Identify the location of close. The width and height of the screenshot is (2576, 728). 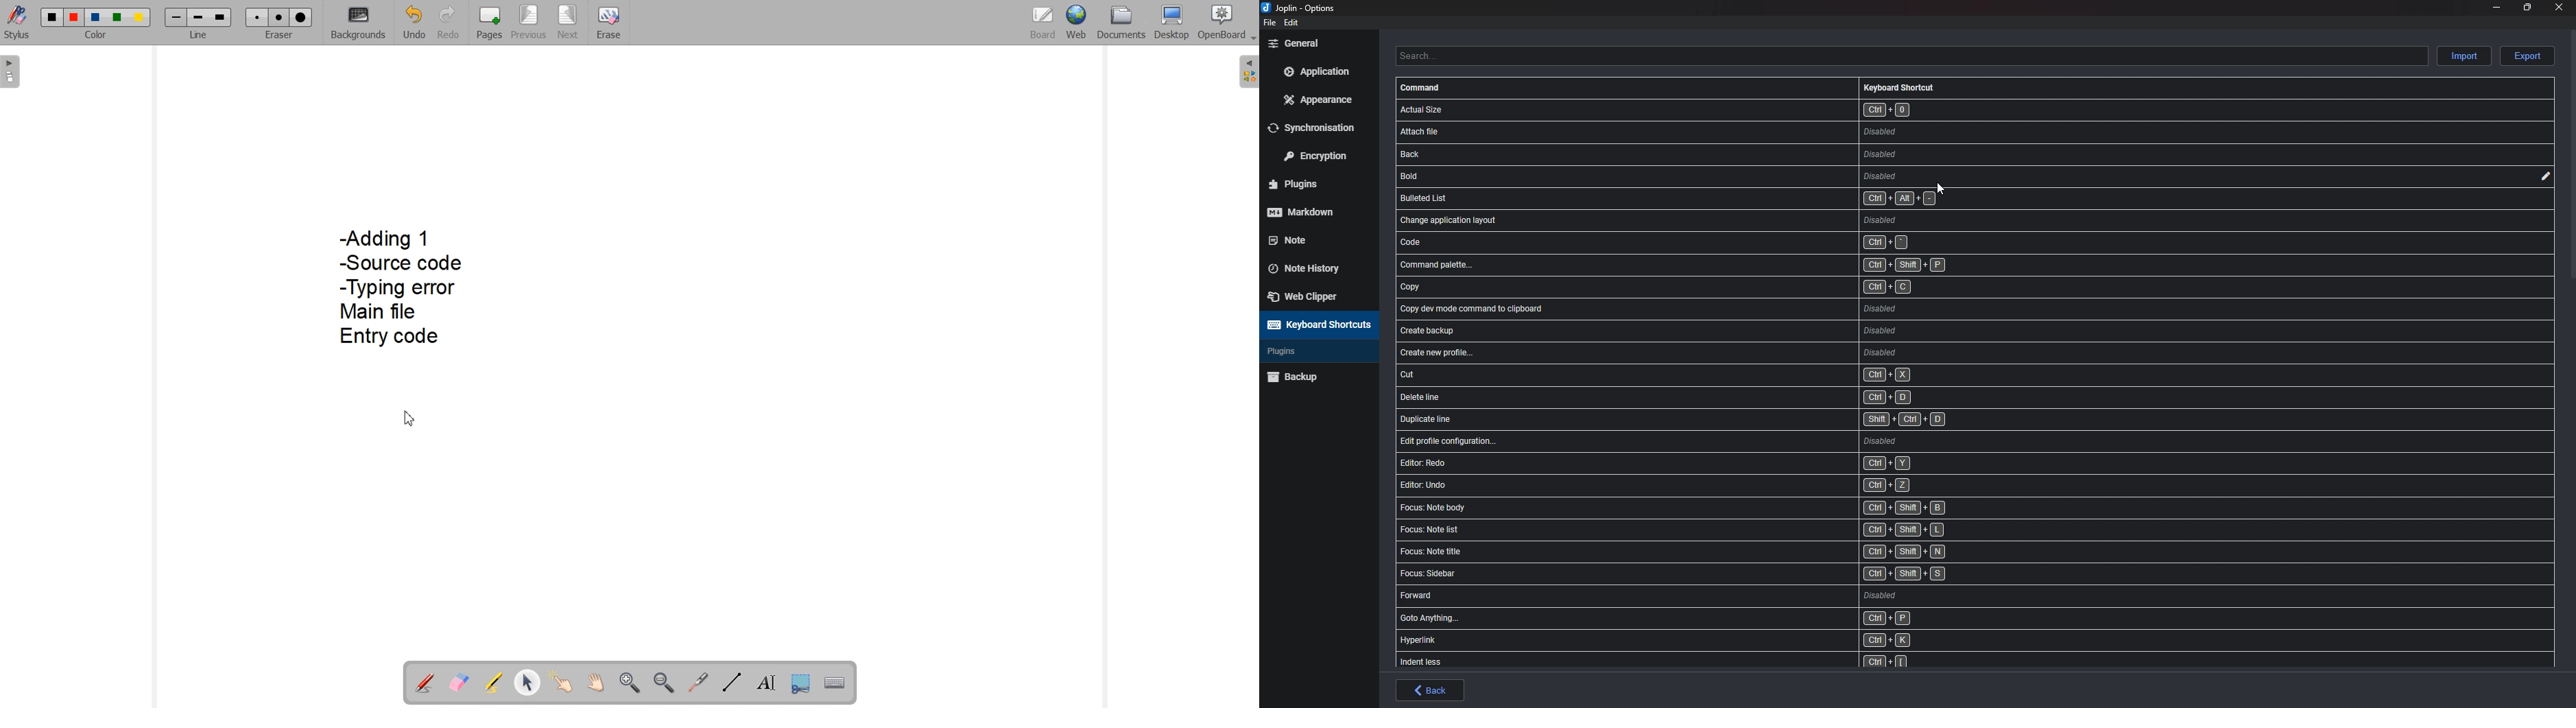
(2557, 7).